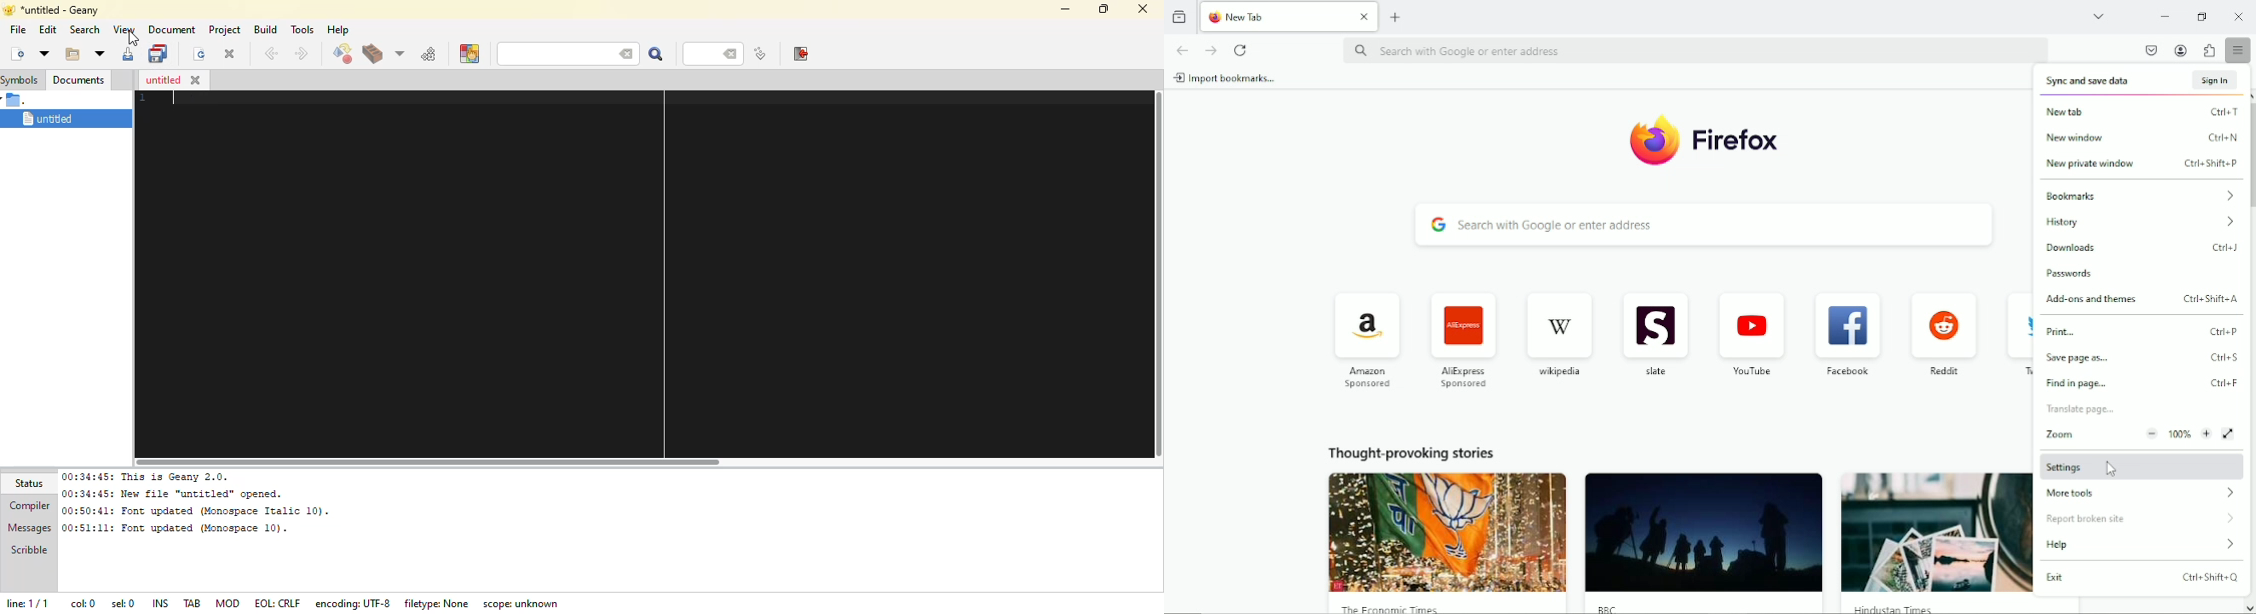 This screenshot has height=616, width=2268. What do you see at coordinates (372, 55) in the screenshot?
I see `build` at bounding box center [372, 55].